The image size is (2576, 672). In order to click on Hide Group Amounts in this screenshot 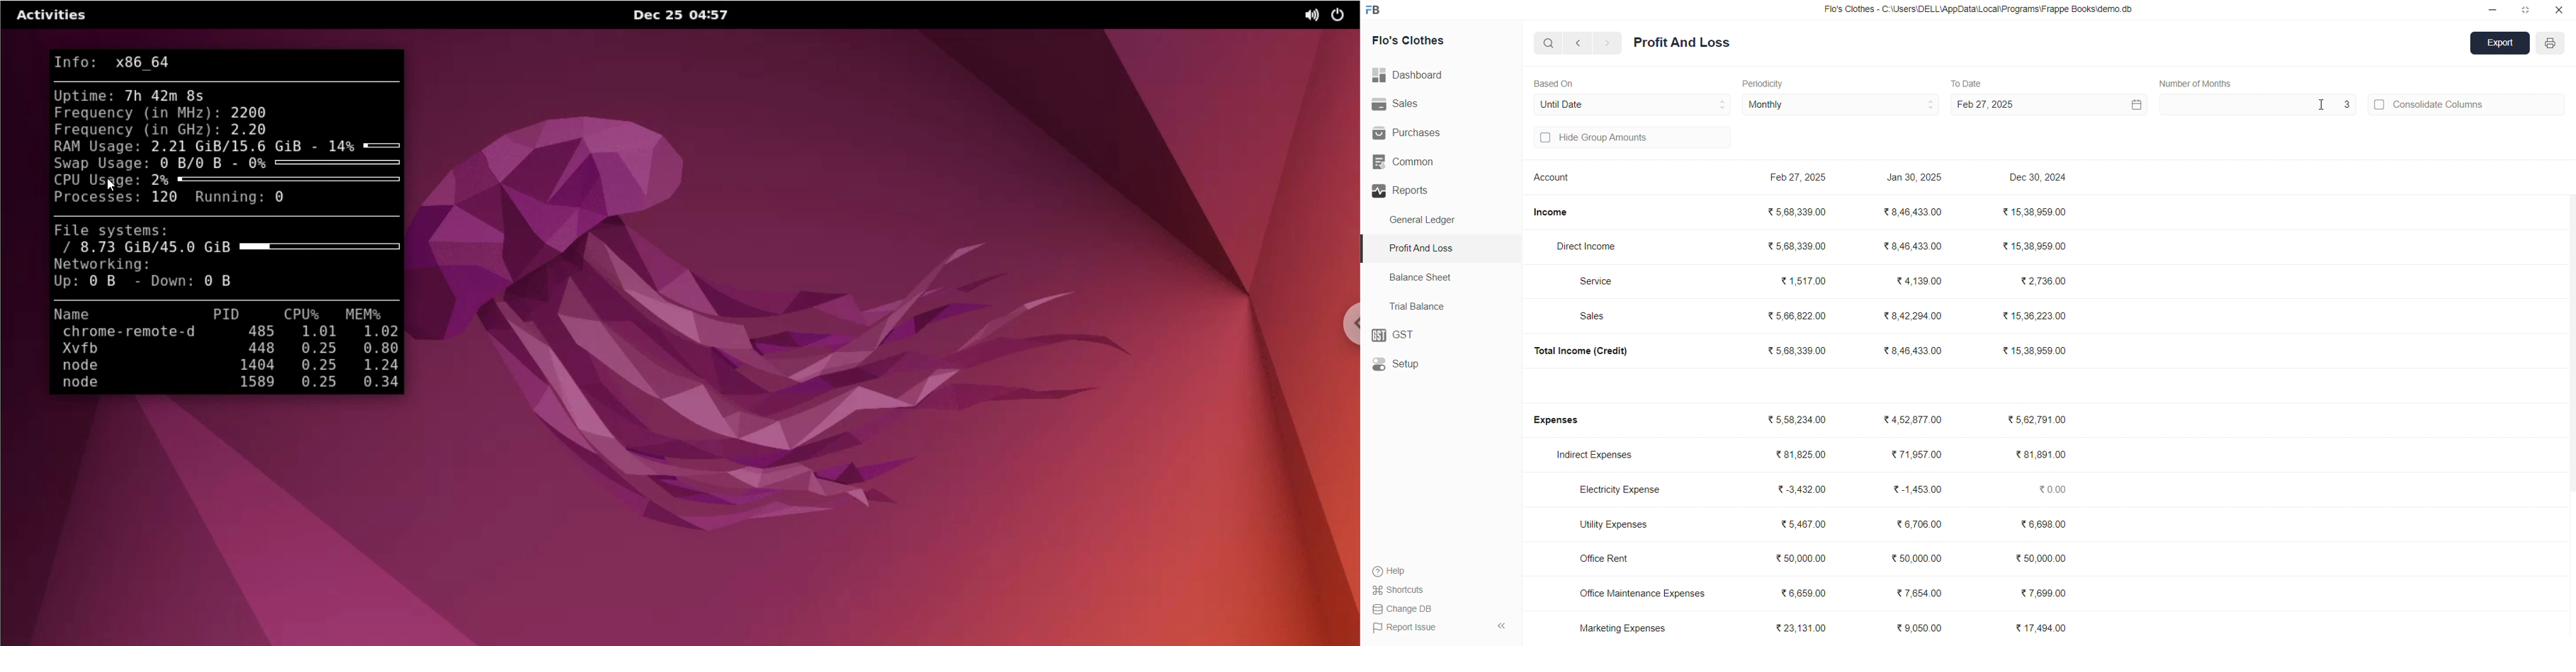, I will do `click(1630, 139)`.